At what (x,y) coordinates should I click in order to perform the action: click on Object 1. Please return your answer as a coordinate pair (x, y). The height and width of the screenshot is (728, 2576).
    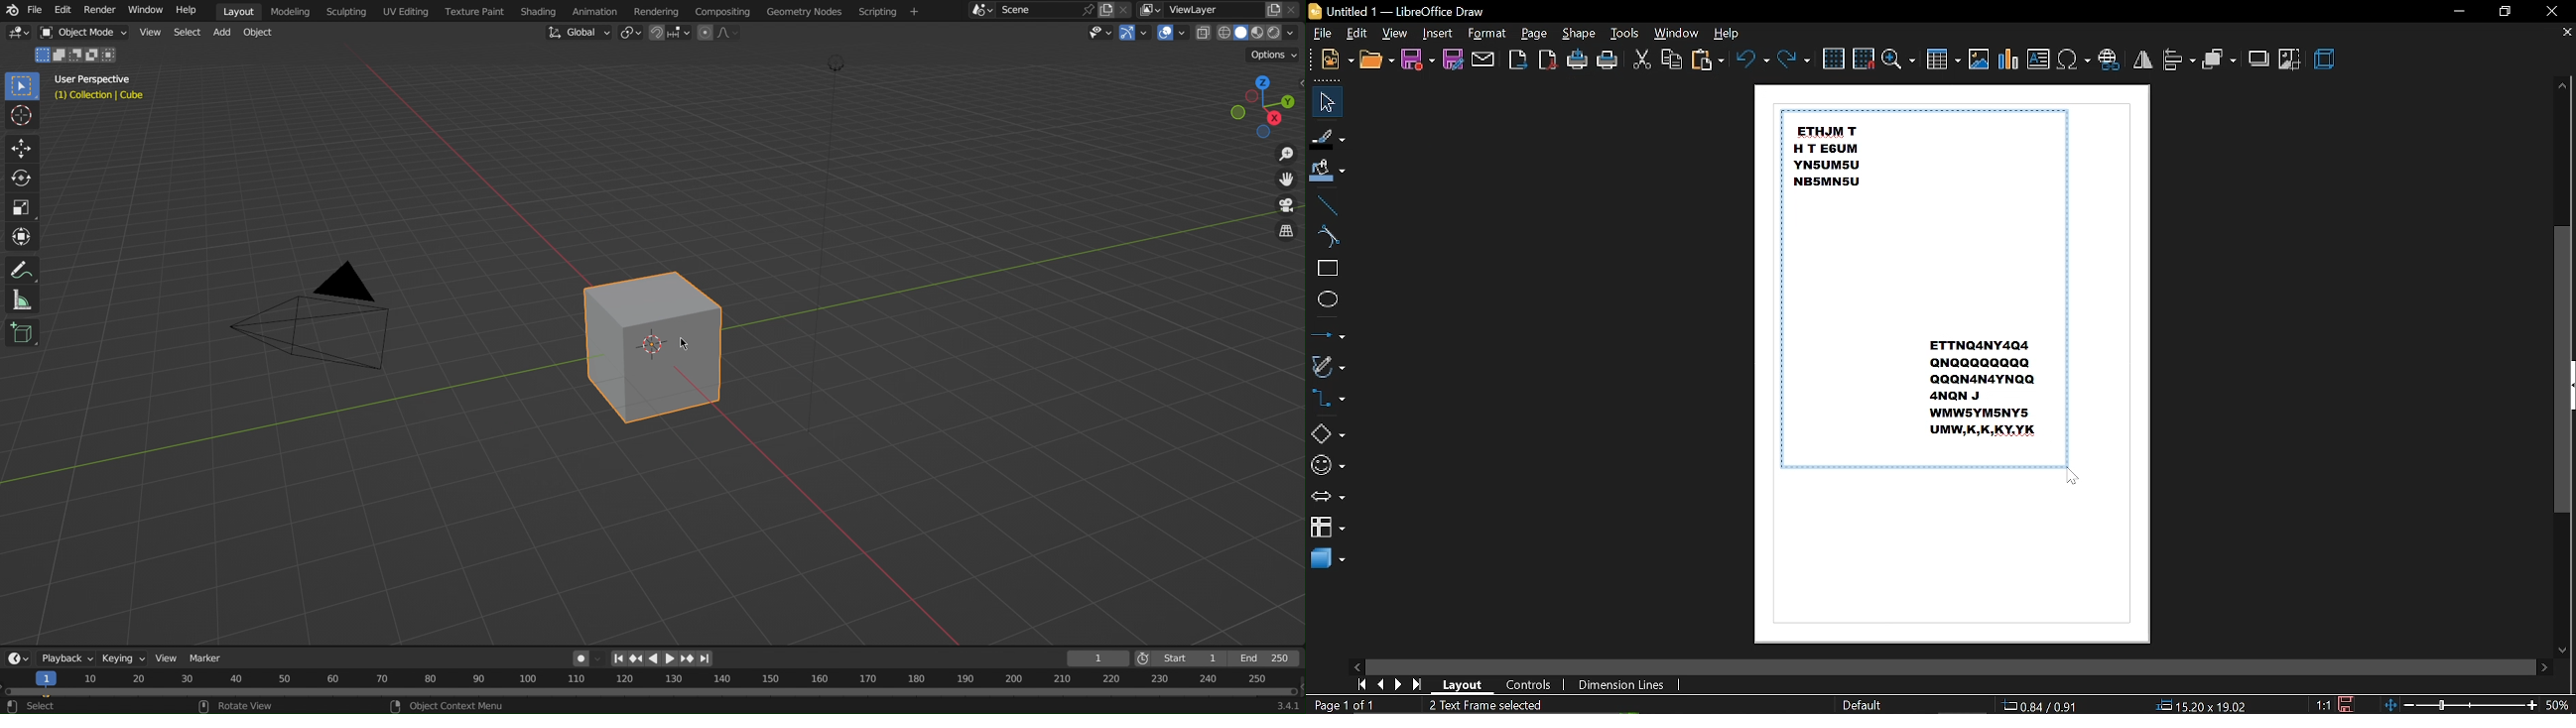
    Looking at the image, I should click on (76, 52).